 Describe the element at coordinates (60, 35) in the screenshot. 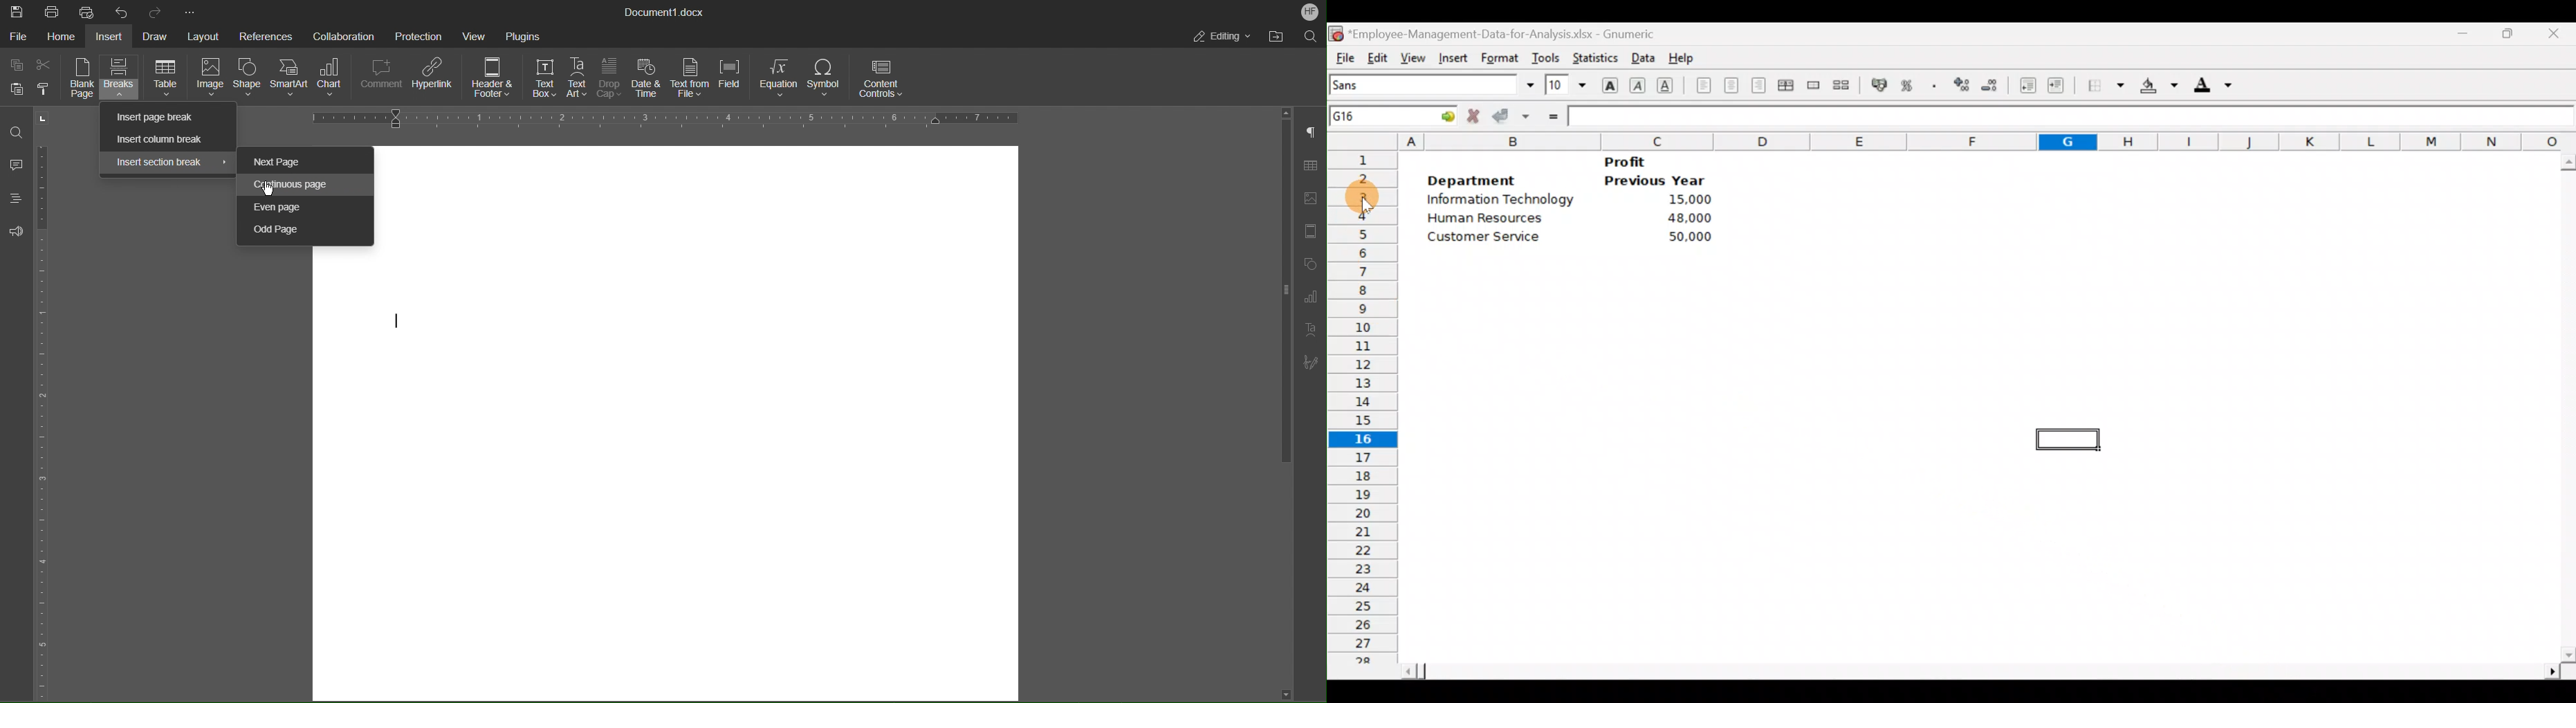

I see `Home` at that location.